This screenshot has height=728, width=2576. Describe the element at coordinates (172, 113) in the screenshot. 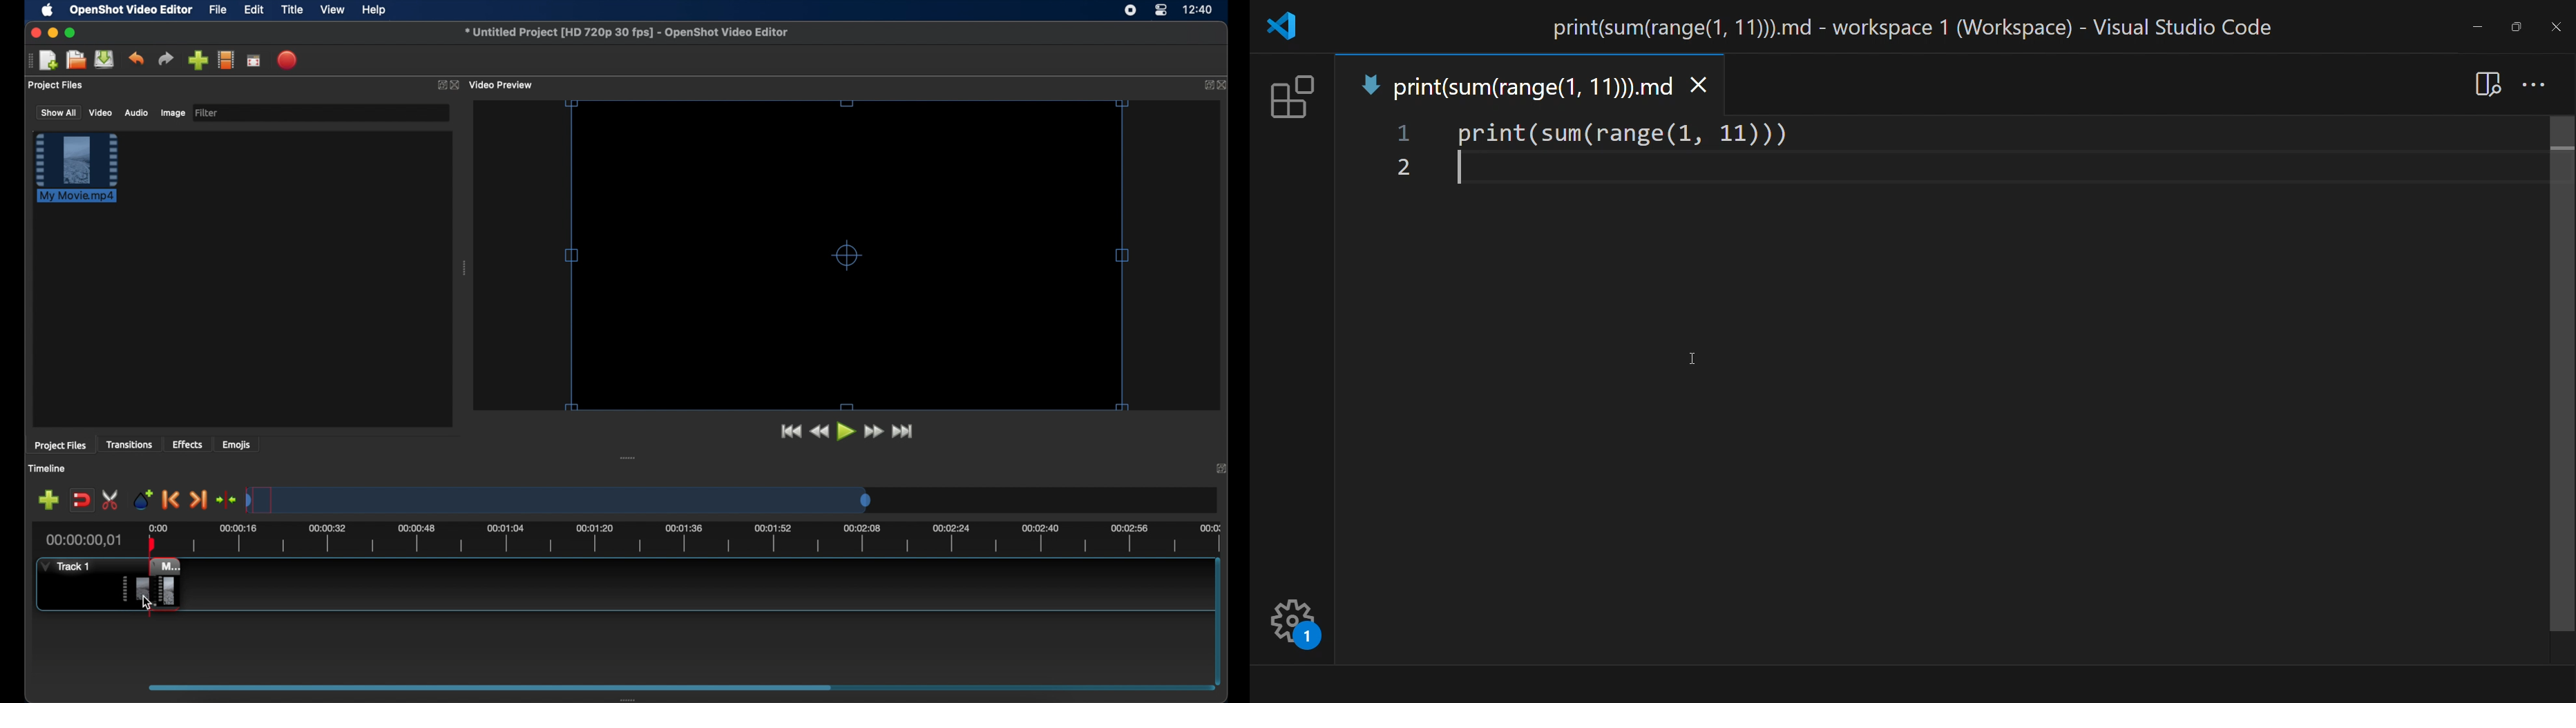

I see `image` at that location.